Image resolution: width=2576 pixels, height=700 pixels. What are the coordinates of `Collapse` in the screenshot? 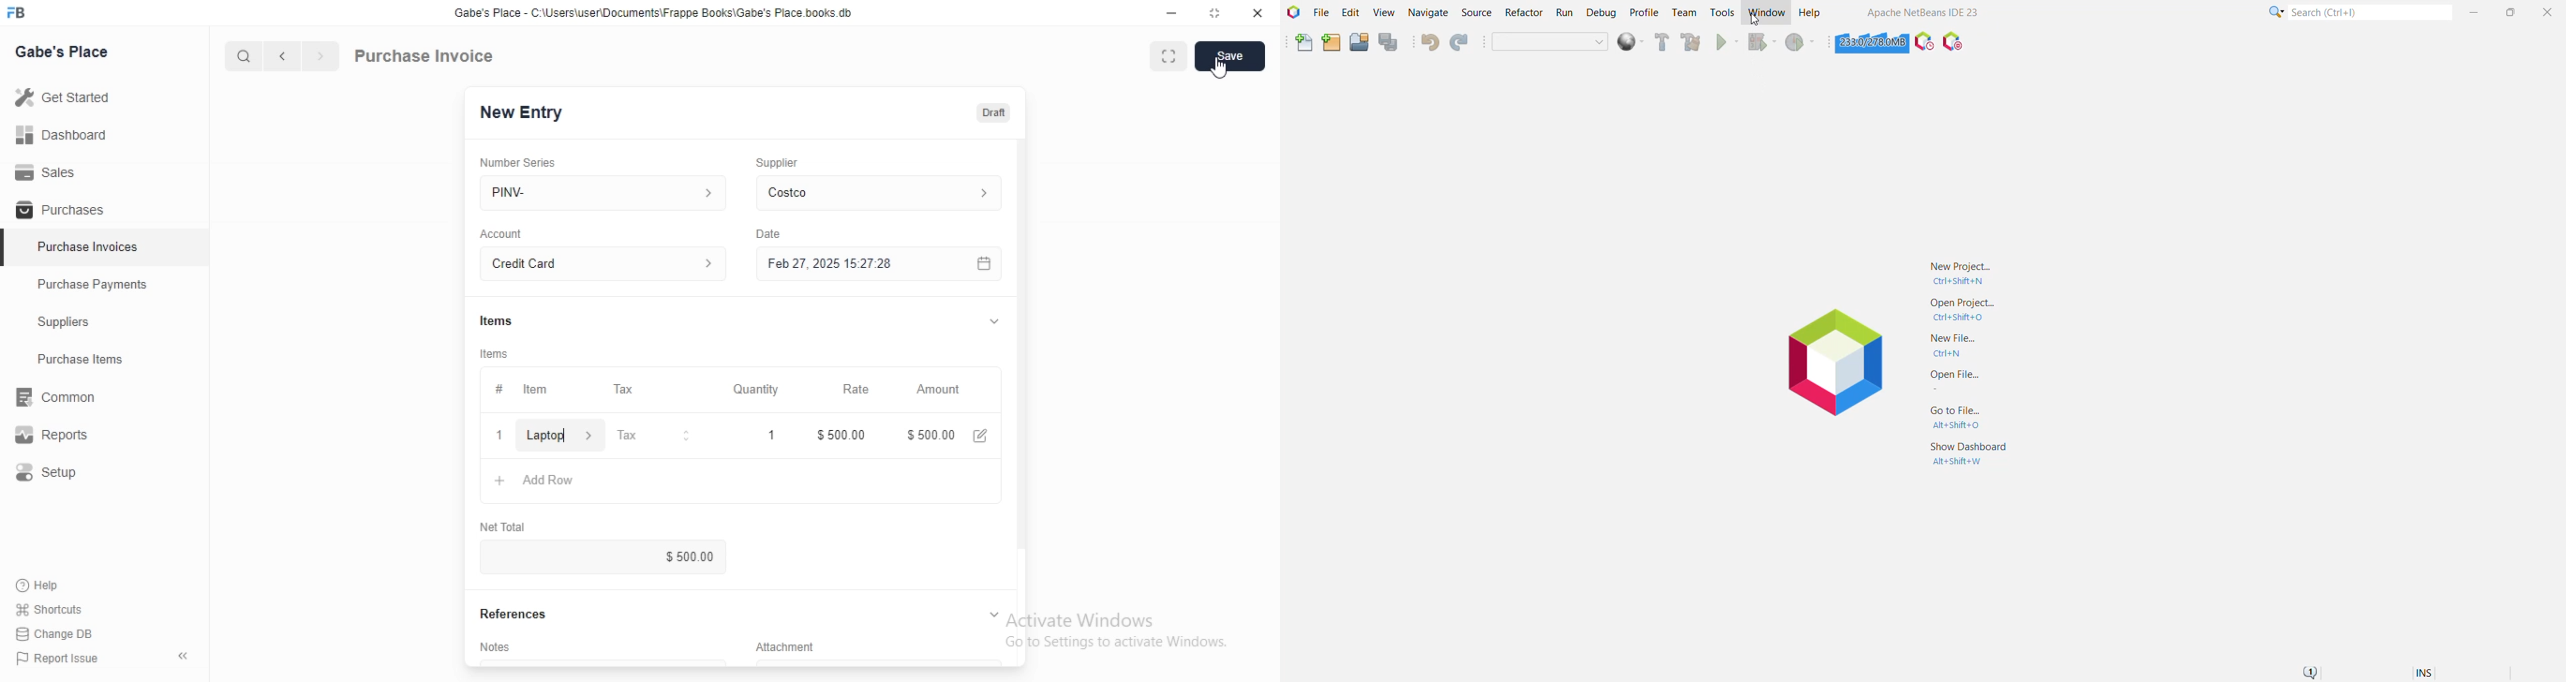 It's located at (994, 614).